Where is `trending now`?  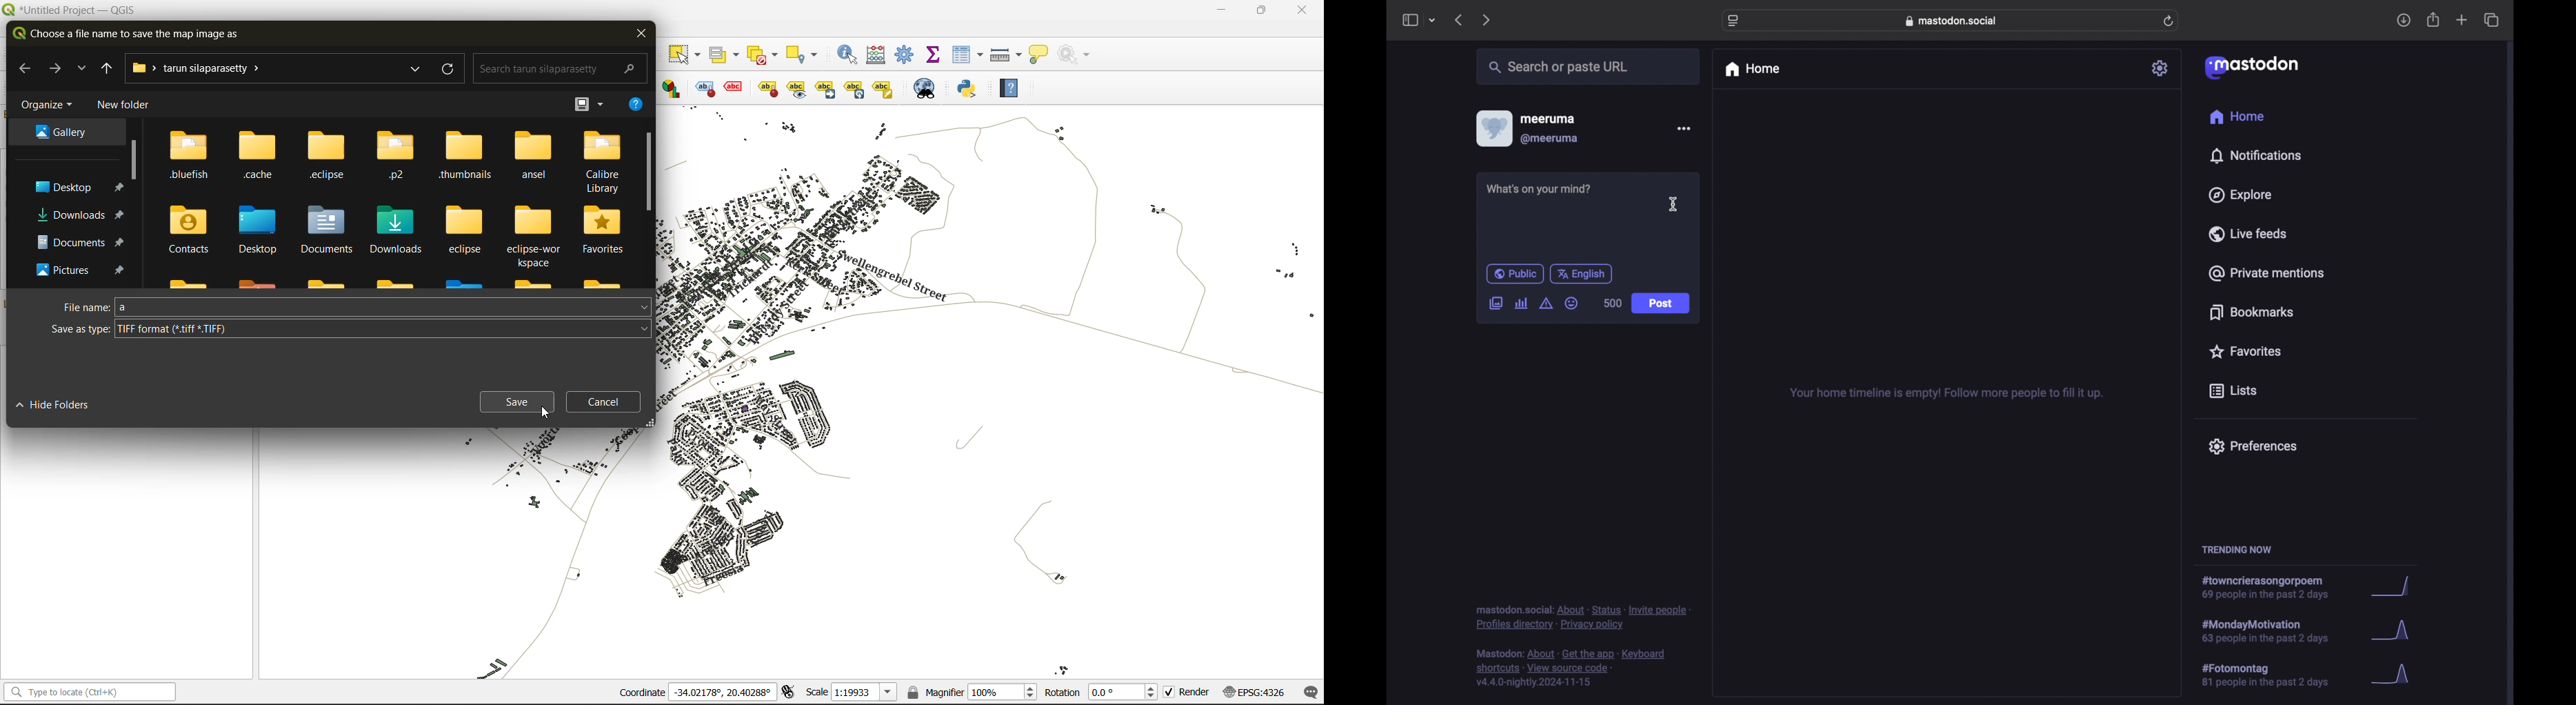 trending now is located at coordinates (2237, 550).